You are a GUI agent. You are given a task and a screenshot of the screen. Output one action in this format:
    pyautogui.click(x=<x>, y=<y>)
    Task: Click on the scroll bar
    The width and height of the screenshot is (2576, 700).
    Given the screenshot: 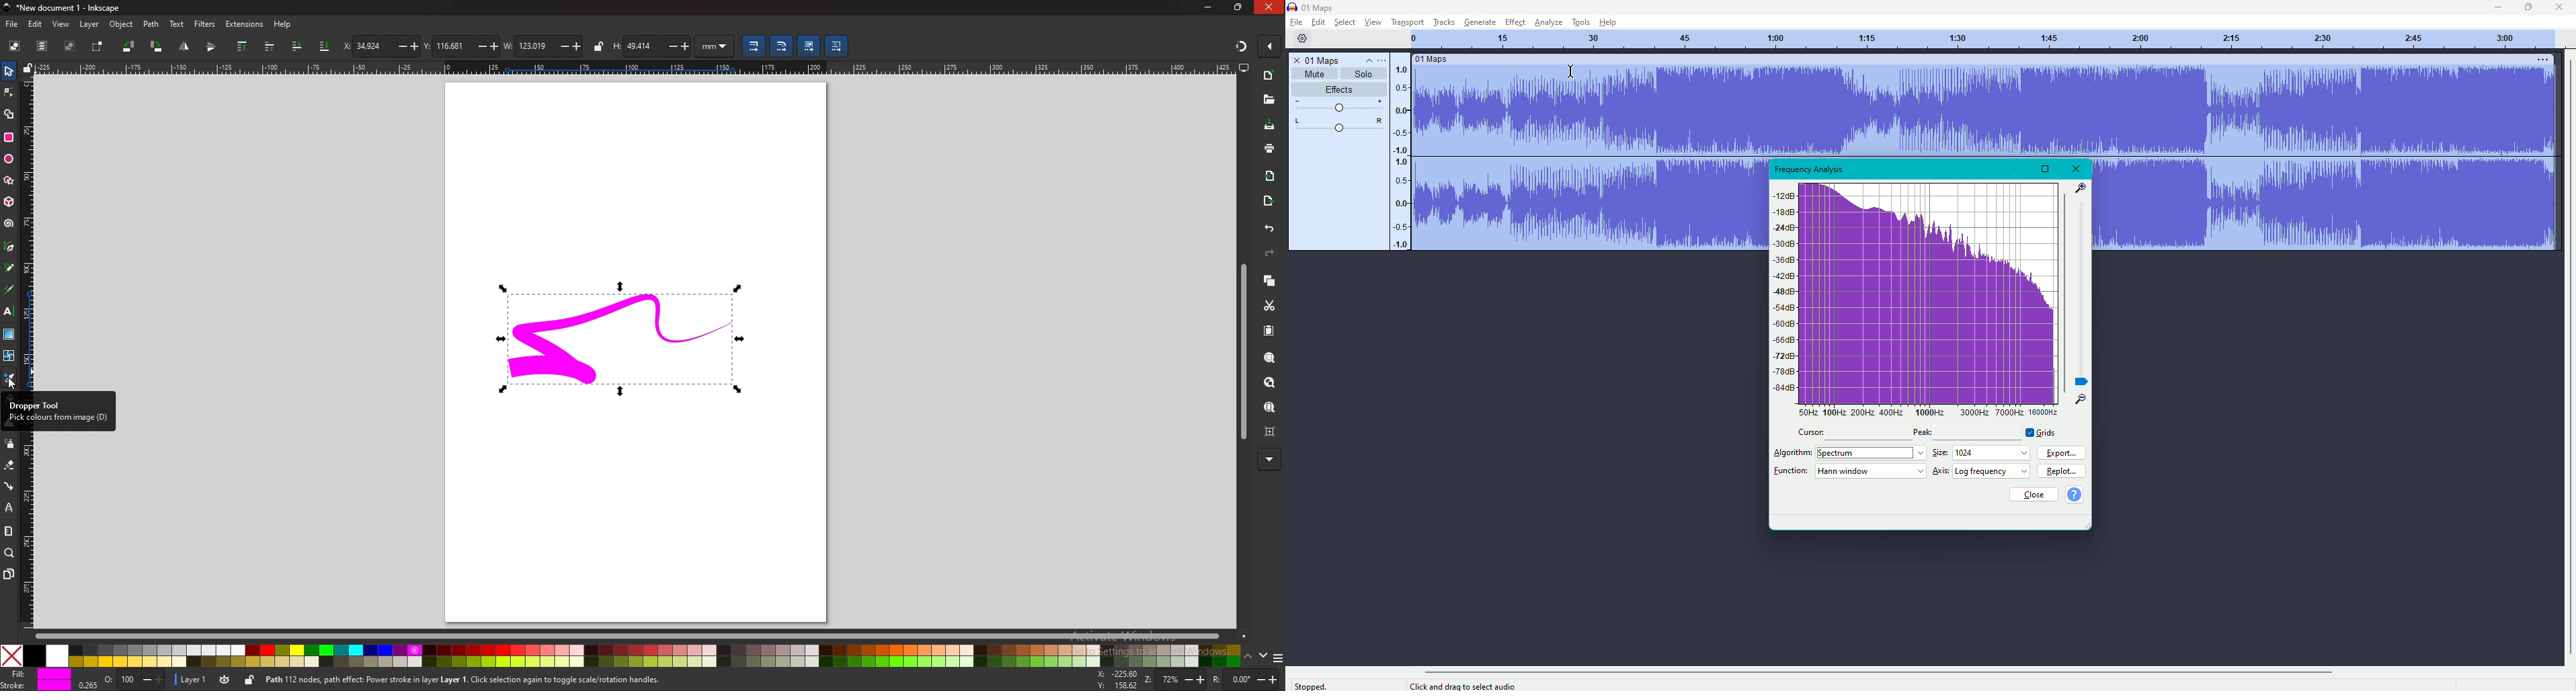 What is the action you would take?
    pyautogui.click(x=1244, y=353)
    